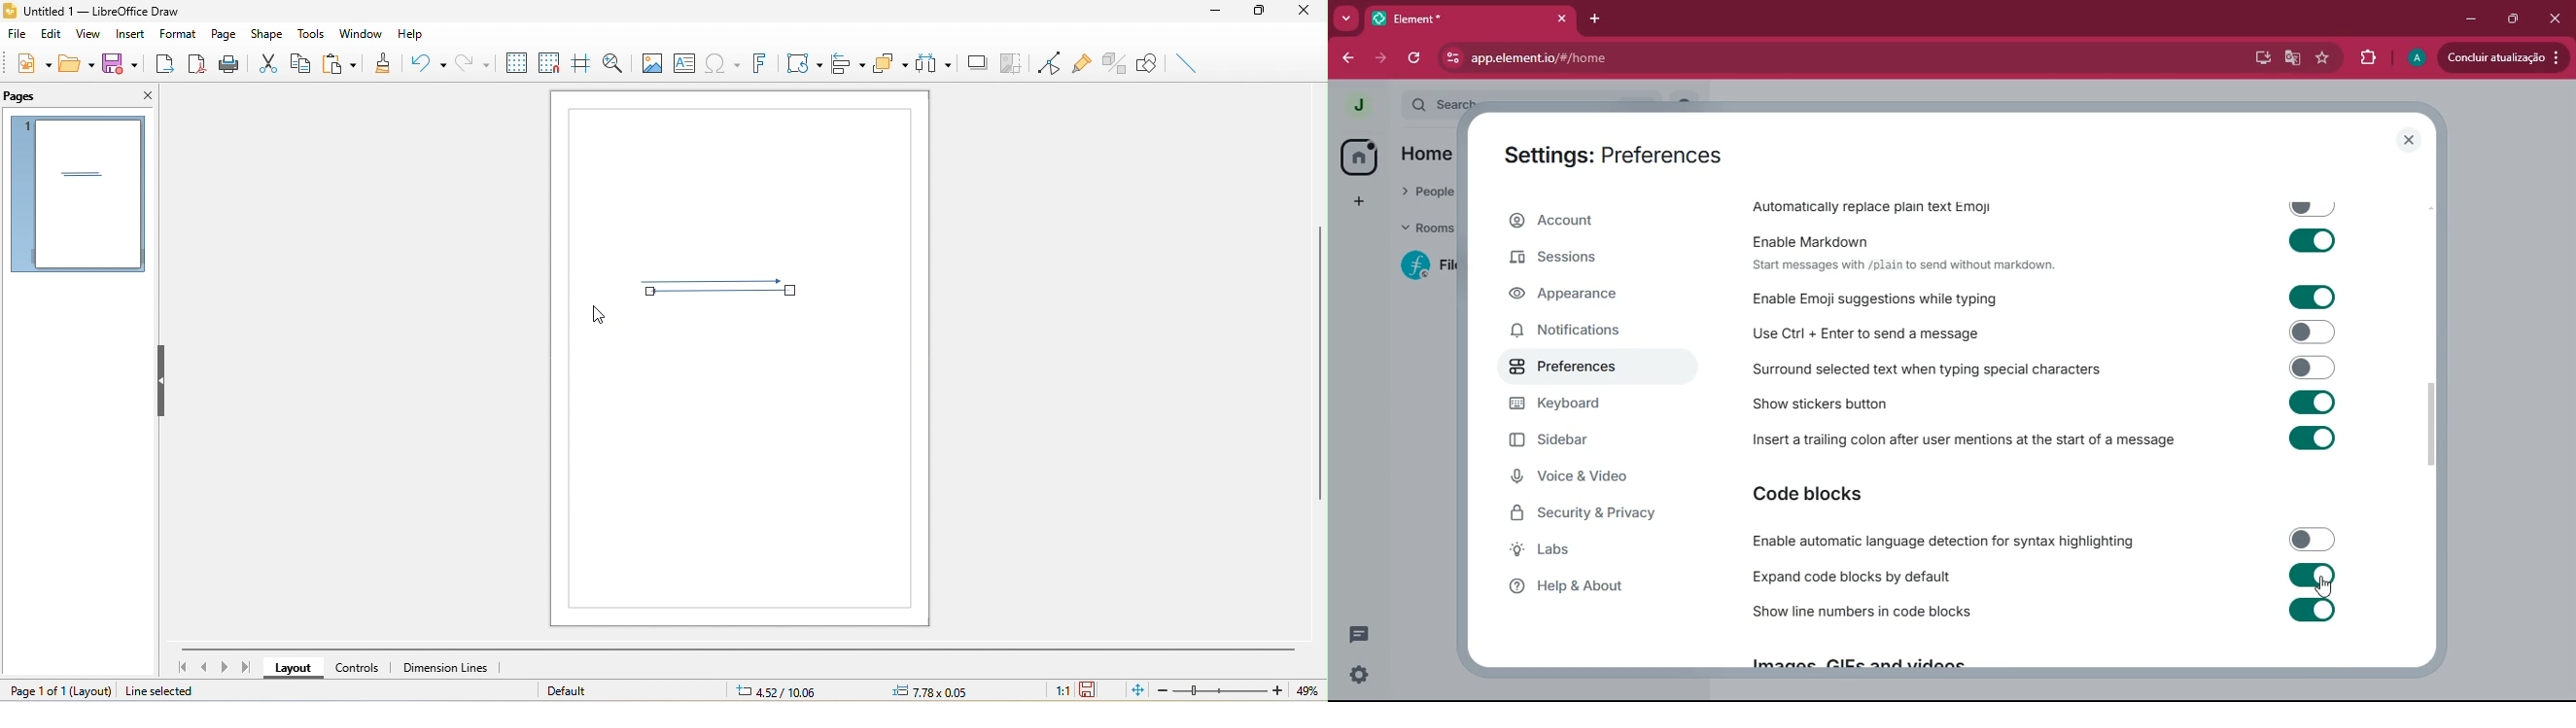 Image resolution: width=2576 pixels, height=728 pixels. What do you see at coordinates (1618, 58) in the screenshot?
I see `app.element.io/#/home` at bounding box center [1618, 58].